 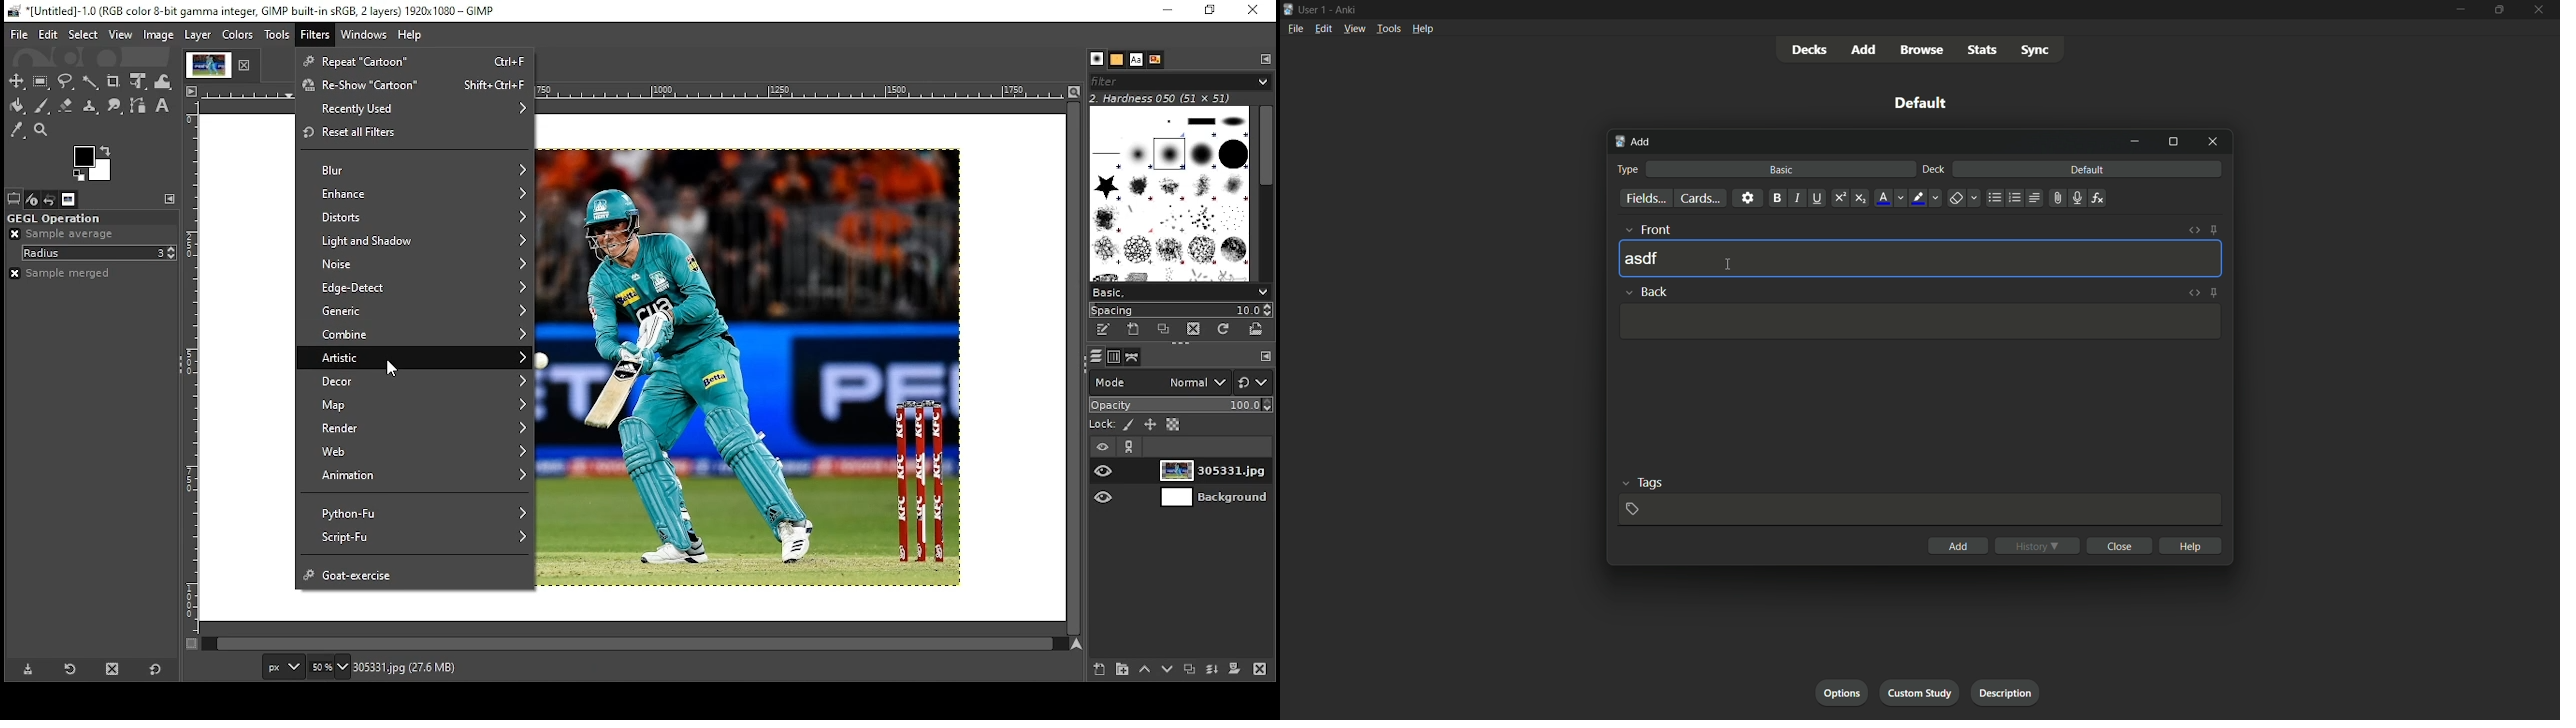 What do you see at coordinates (1796, 197) in the screenshot?
I see `italic` at bounding box center [1796, 197].